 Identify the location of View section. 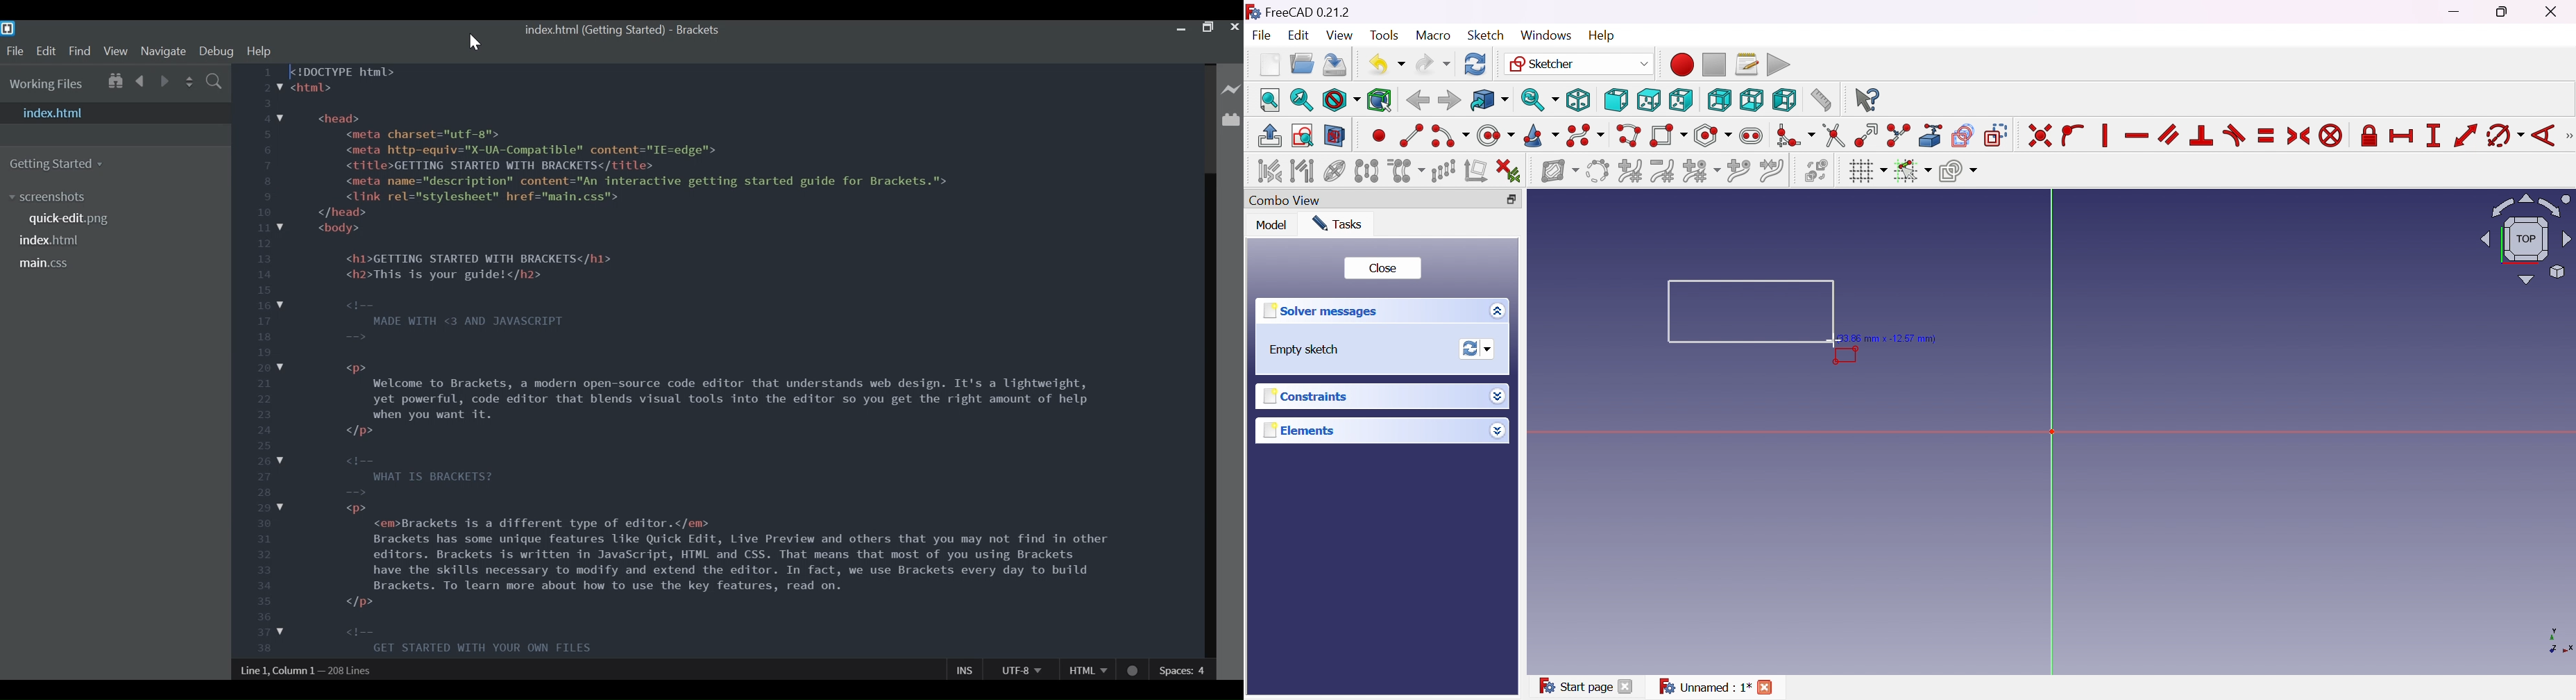
(1336, 135).